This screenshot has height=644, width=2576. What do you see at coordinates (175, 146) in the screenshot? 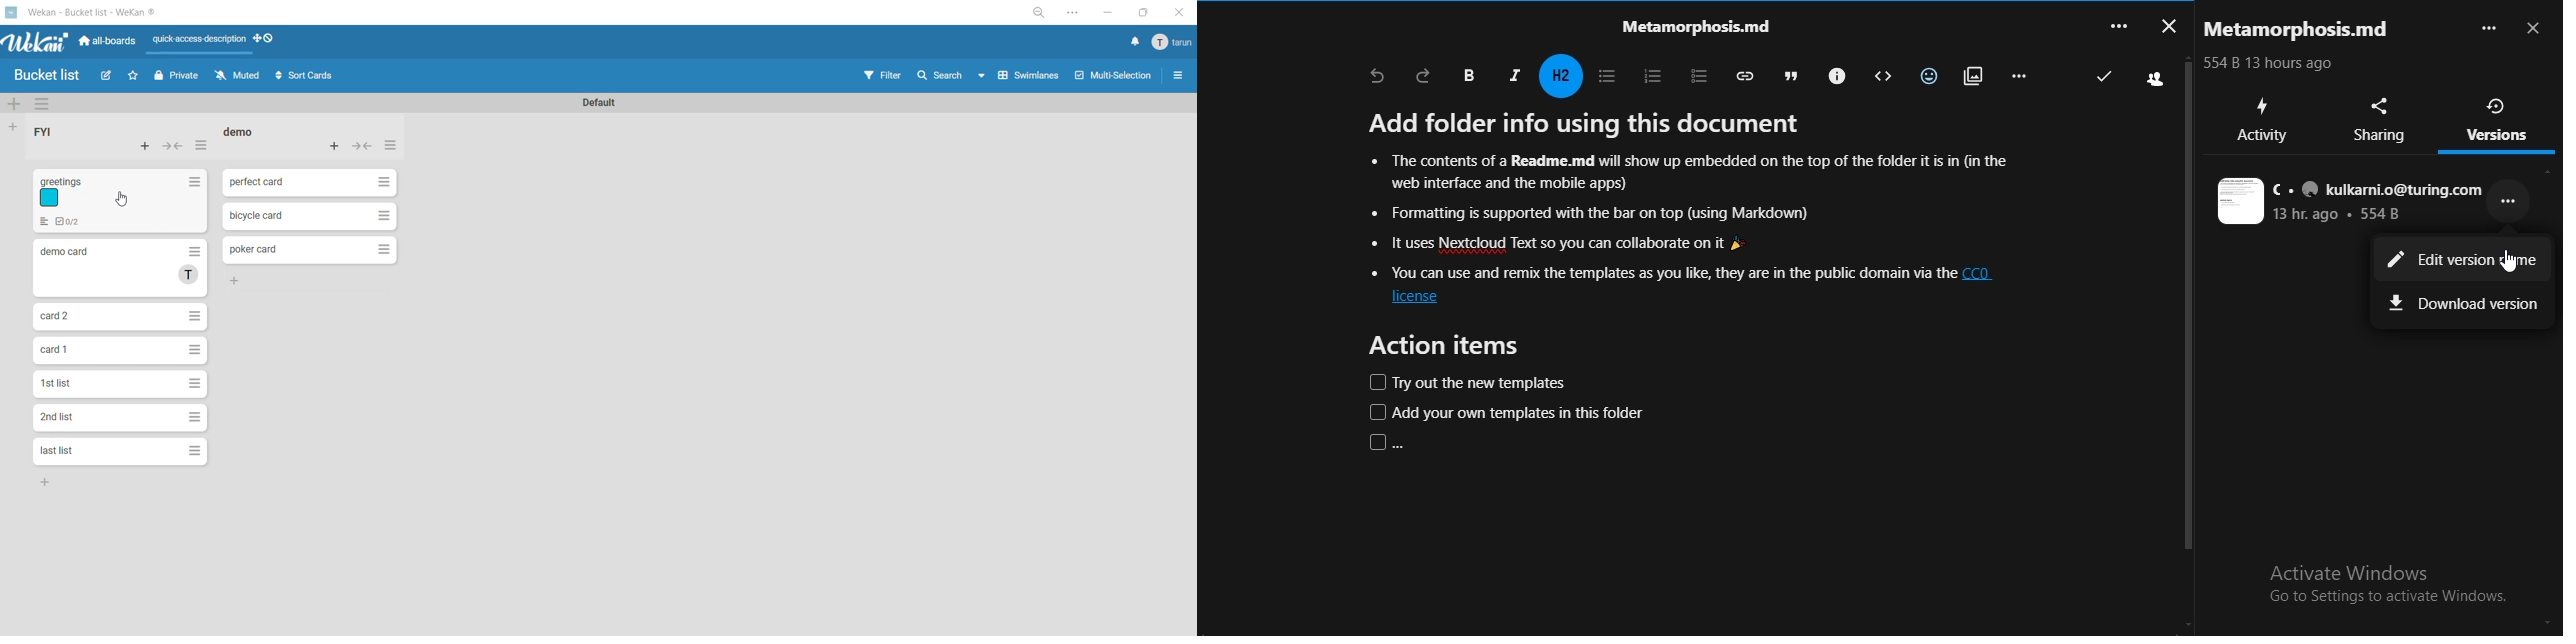
I see `collapse` at bounding box center [175, 146].